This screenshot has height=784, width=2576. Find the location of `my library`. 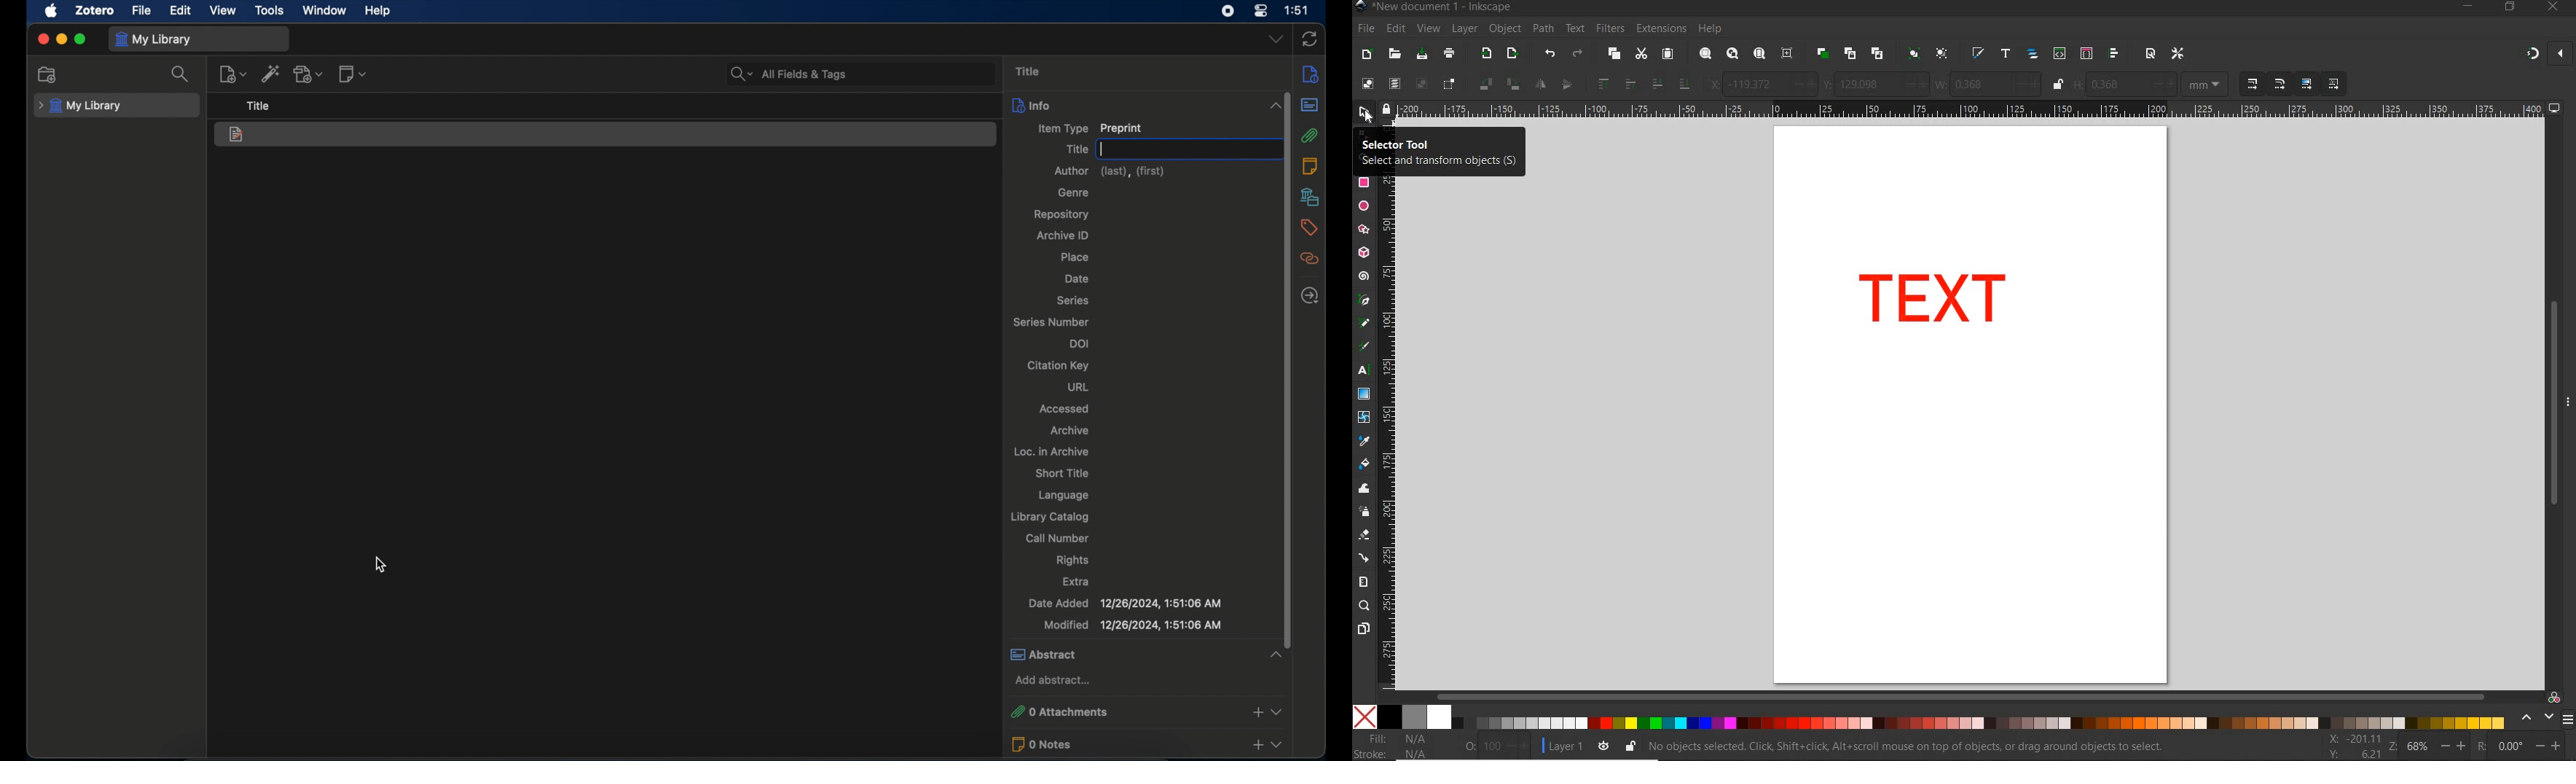

my library is located at coordinates (153, 39).